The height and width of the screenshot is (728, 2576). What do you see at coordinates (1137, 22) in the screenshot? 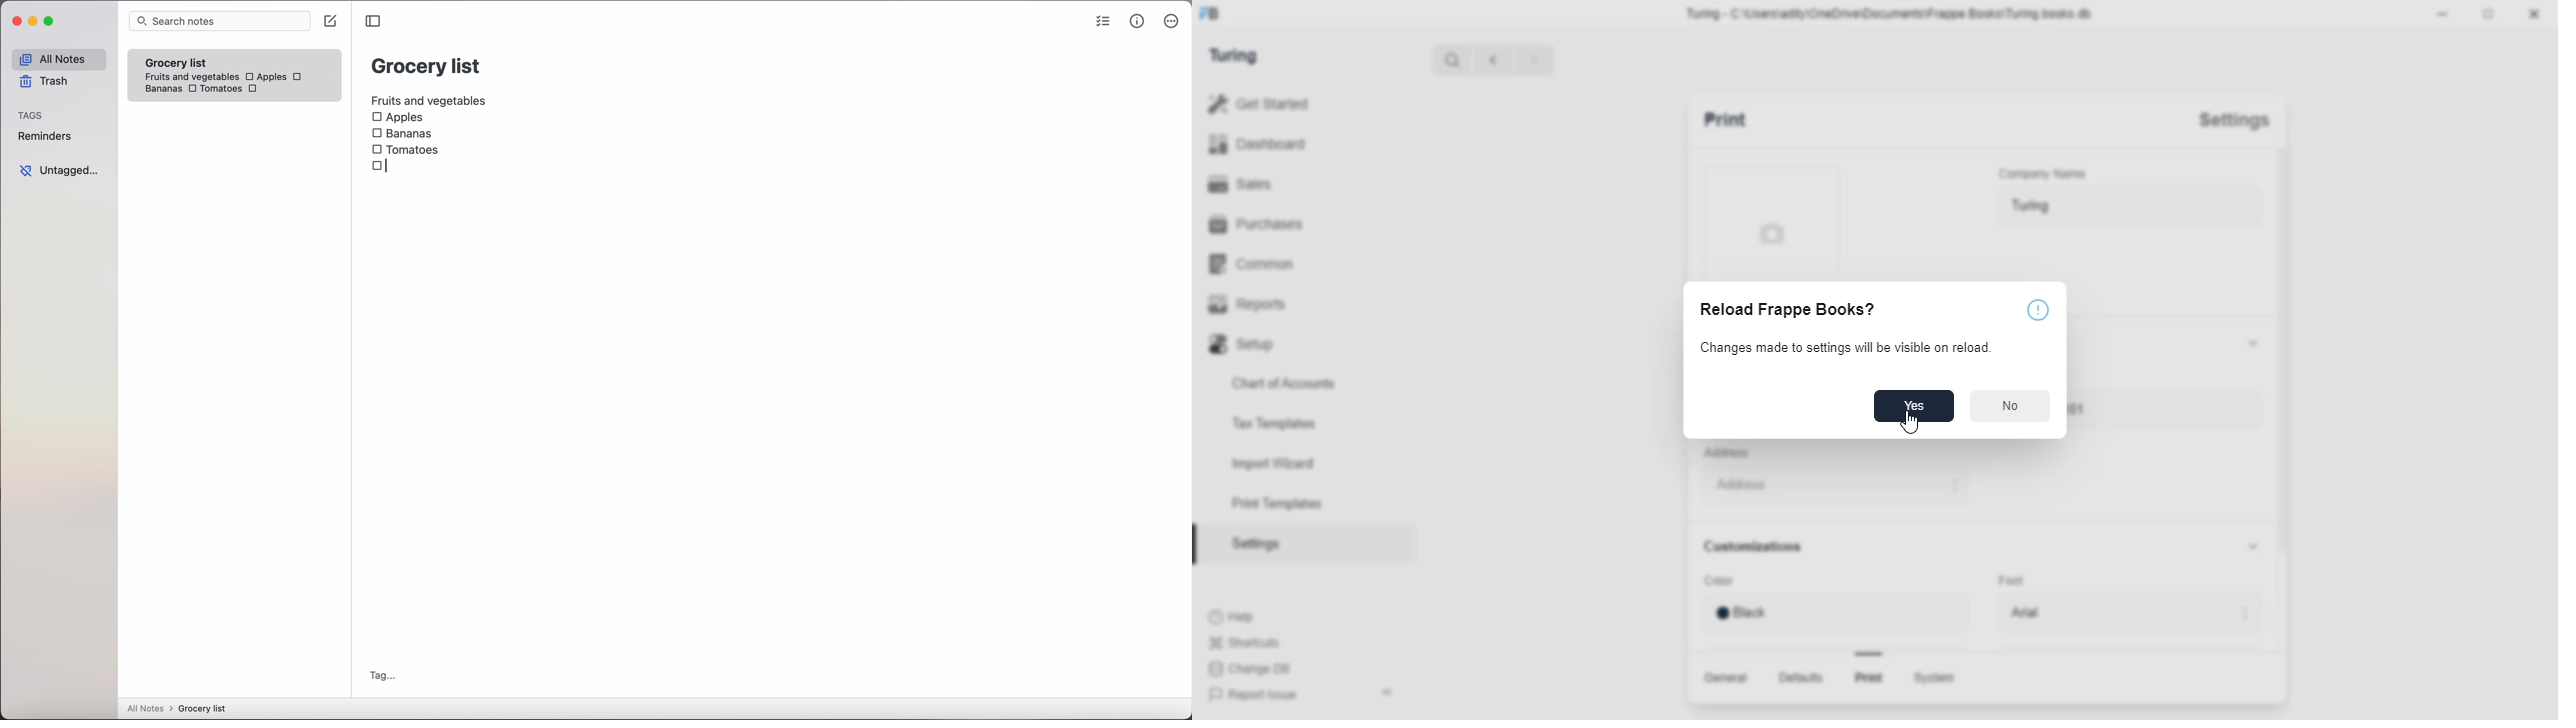
I see `metrics` at bounding box center [1137, 22].